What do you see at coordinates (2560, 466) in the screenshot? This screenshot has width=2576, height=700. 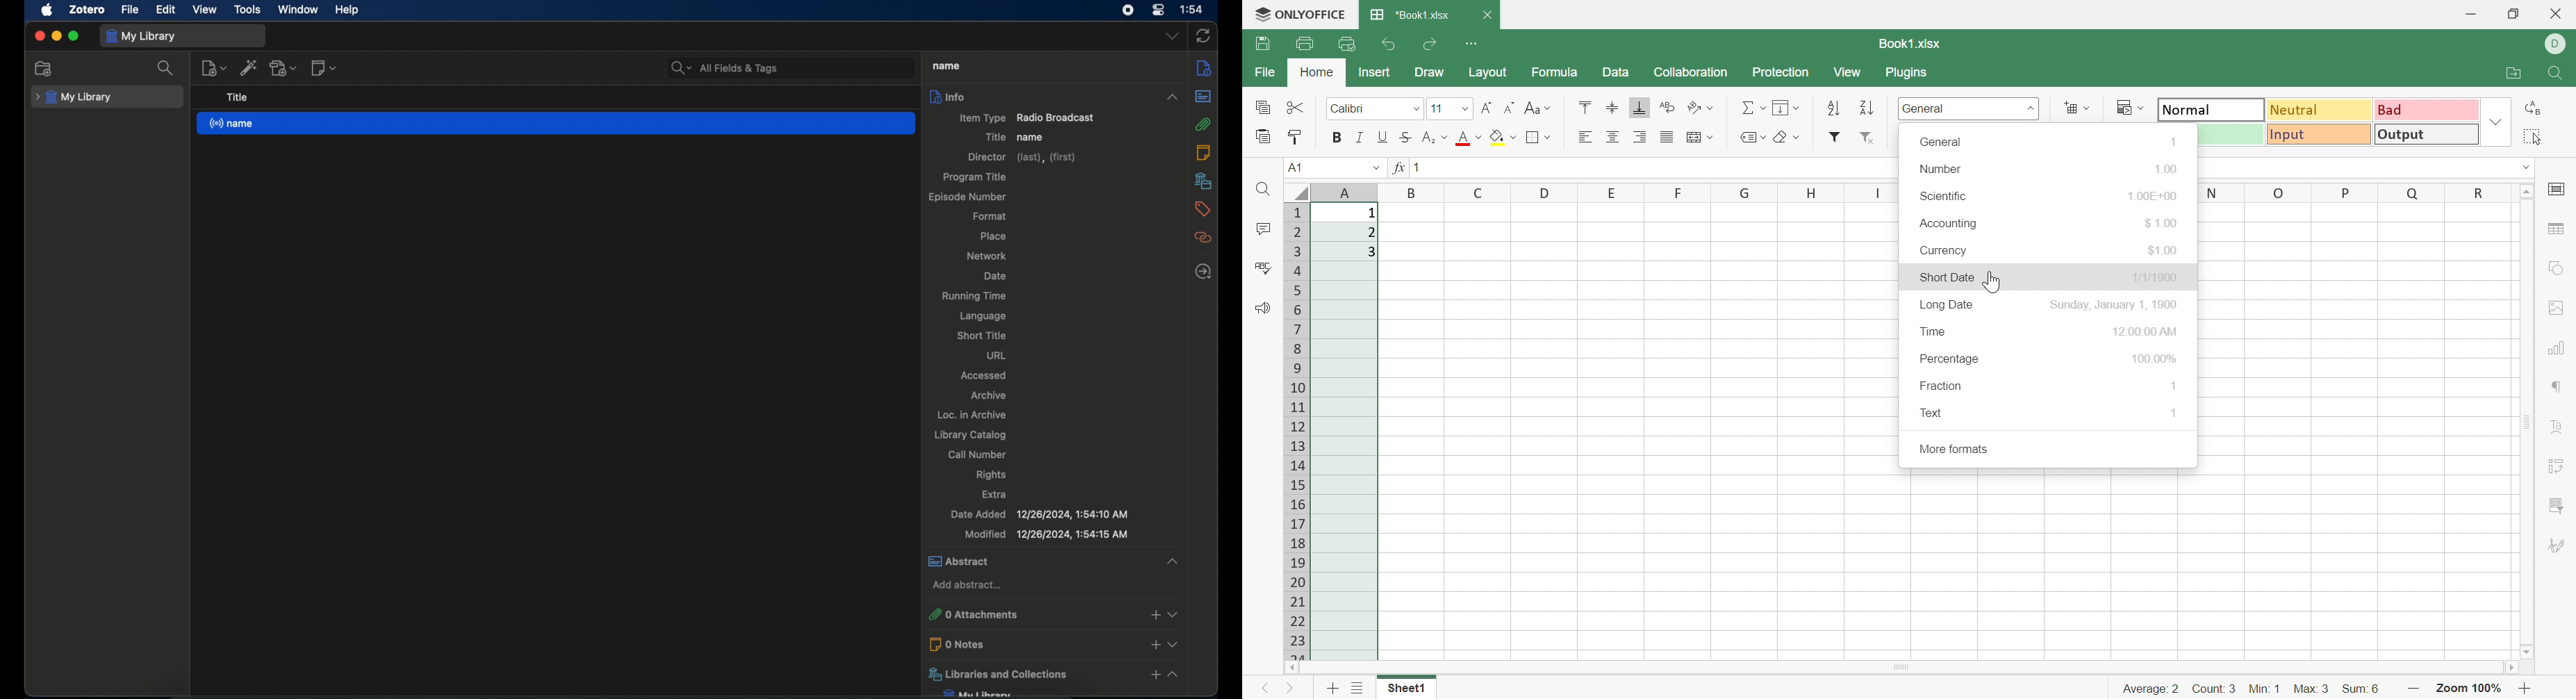 I see `Pivot table settings` at bounding box center [2560, 466].